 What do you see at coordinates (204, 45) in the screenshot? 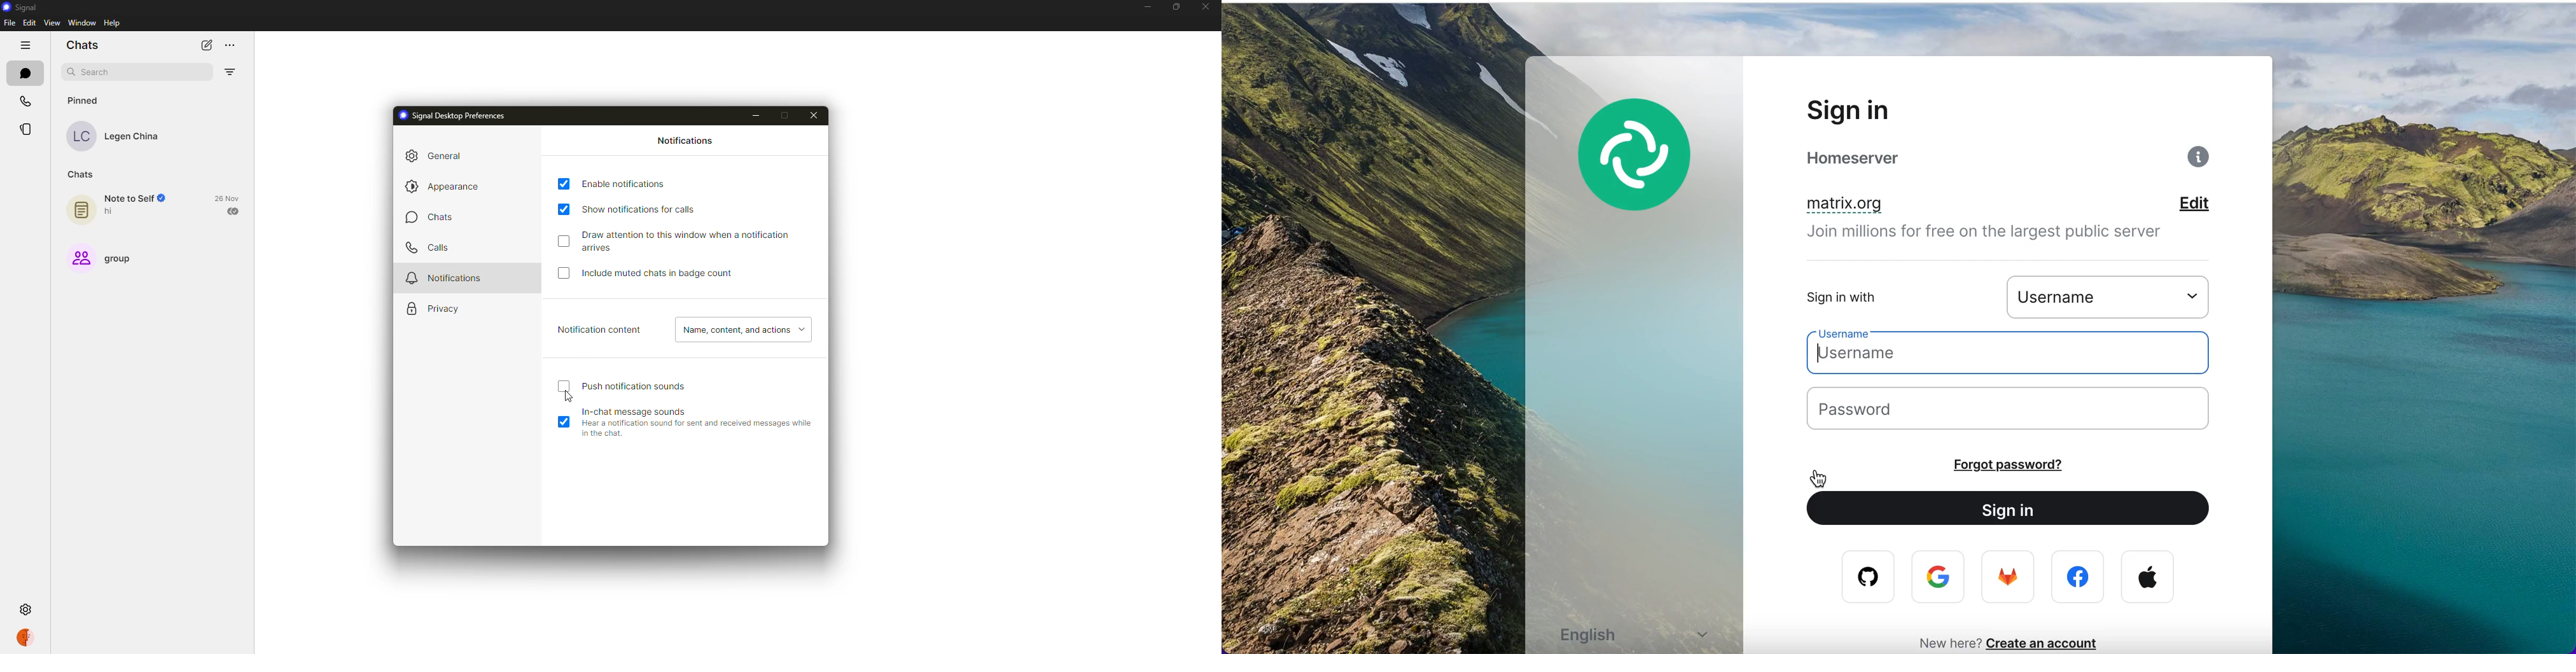
I see `new chat` at bounding box center [204, 45].